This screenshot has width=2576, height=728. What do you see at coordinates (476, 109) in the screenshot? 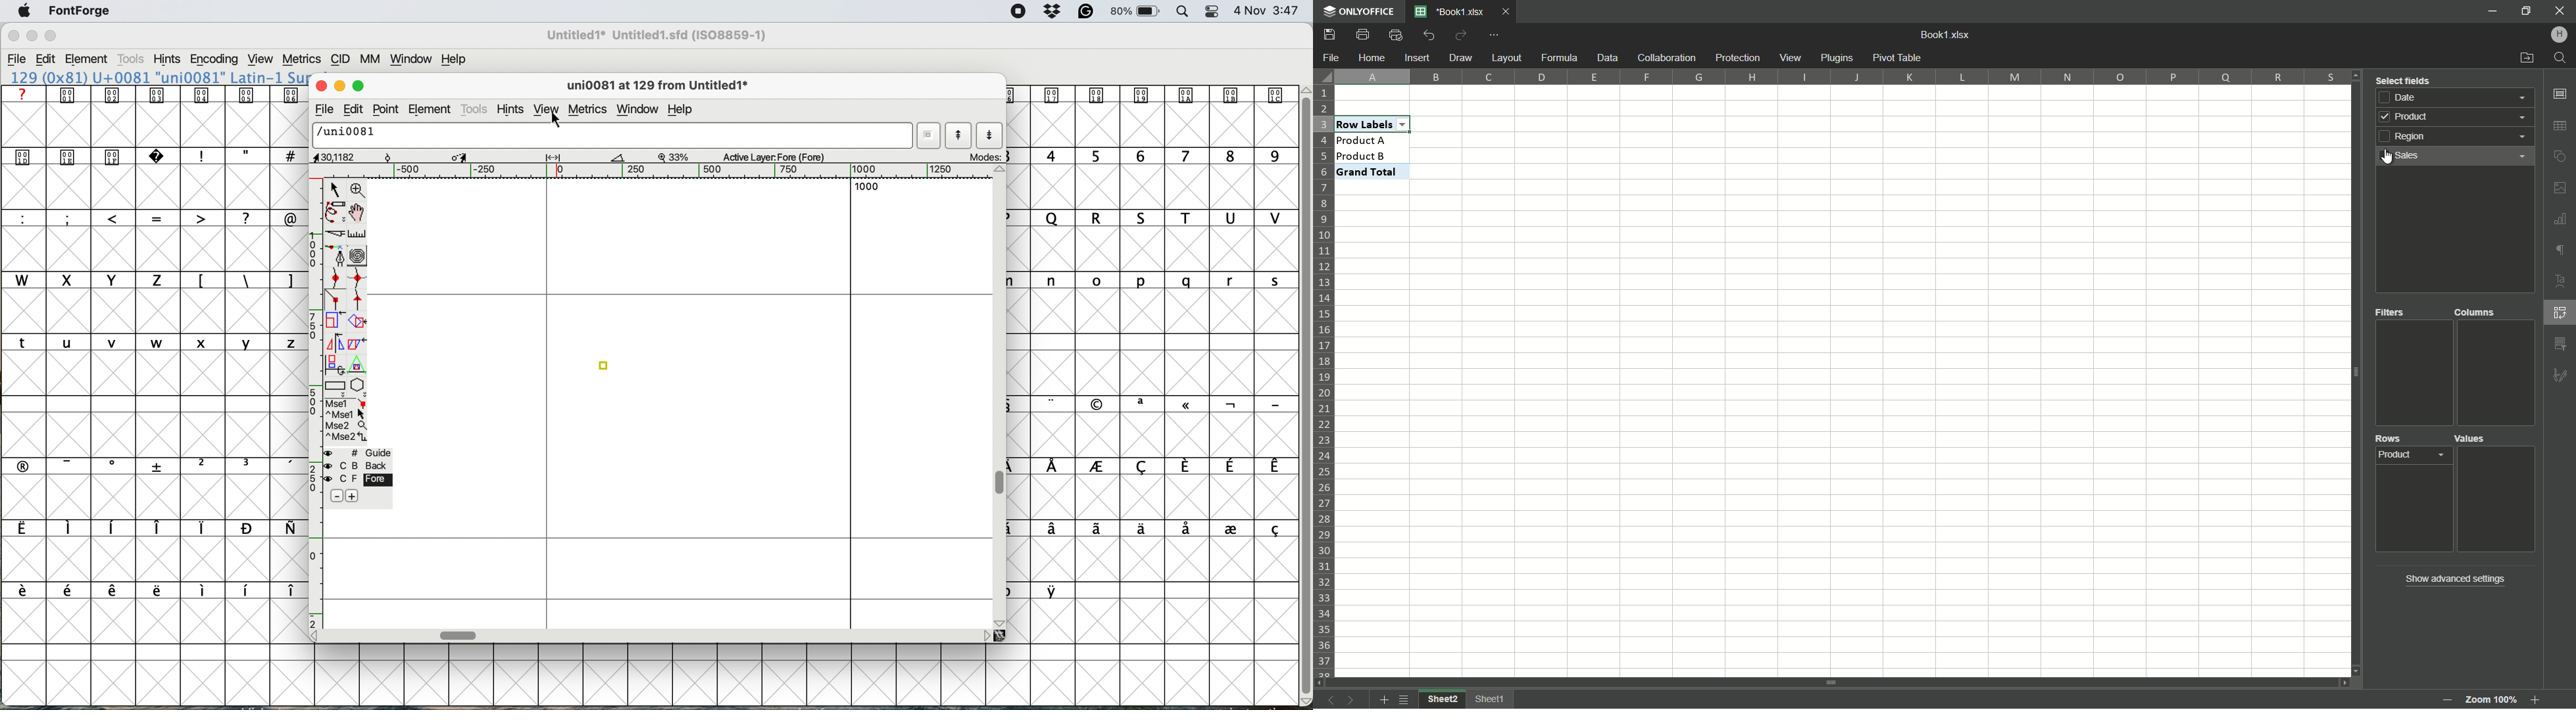
I see `tools` at bounding box center [476, 109].